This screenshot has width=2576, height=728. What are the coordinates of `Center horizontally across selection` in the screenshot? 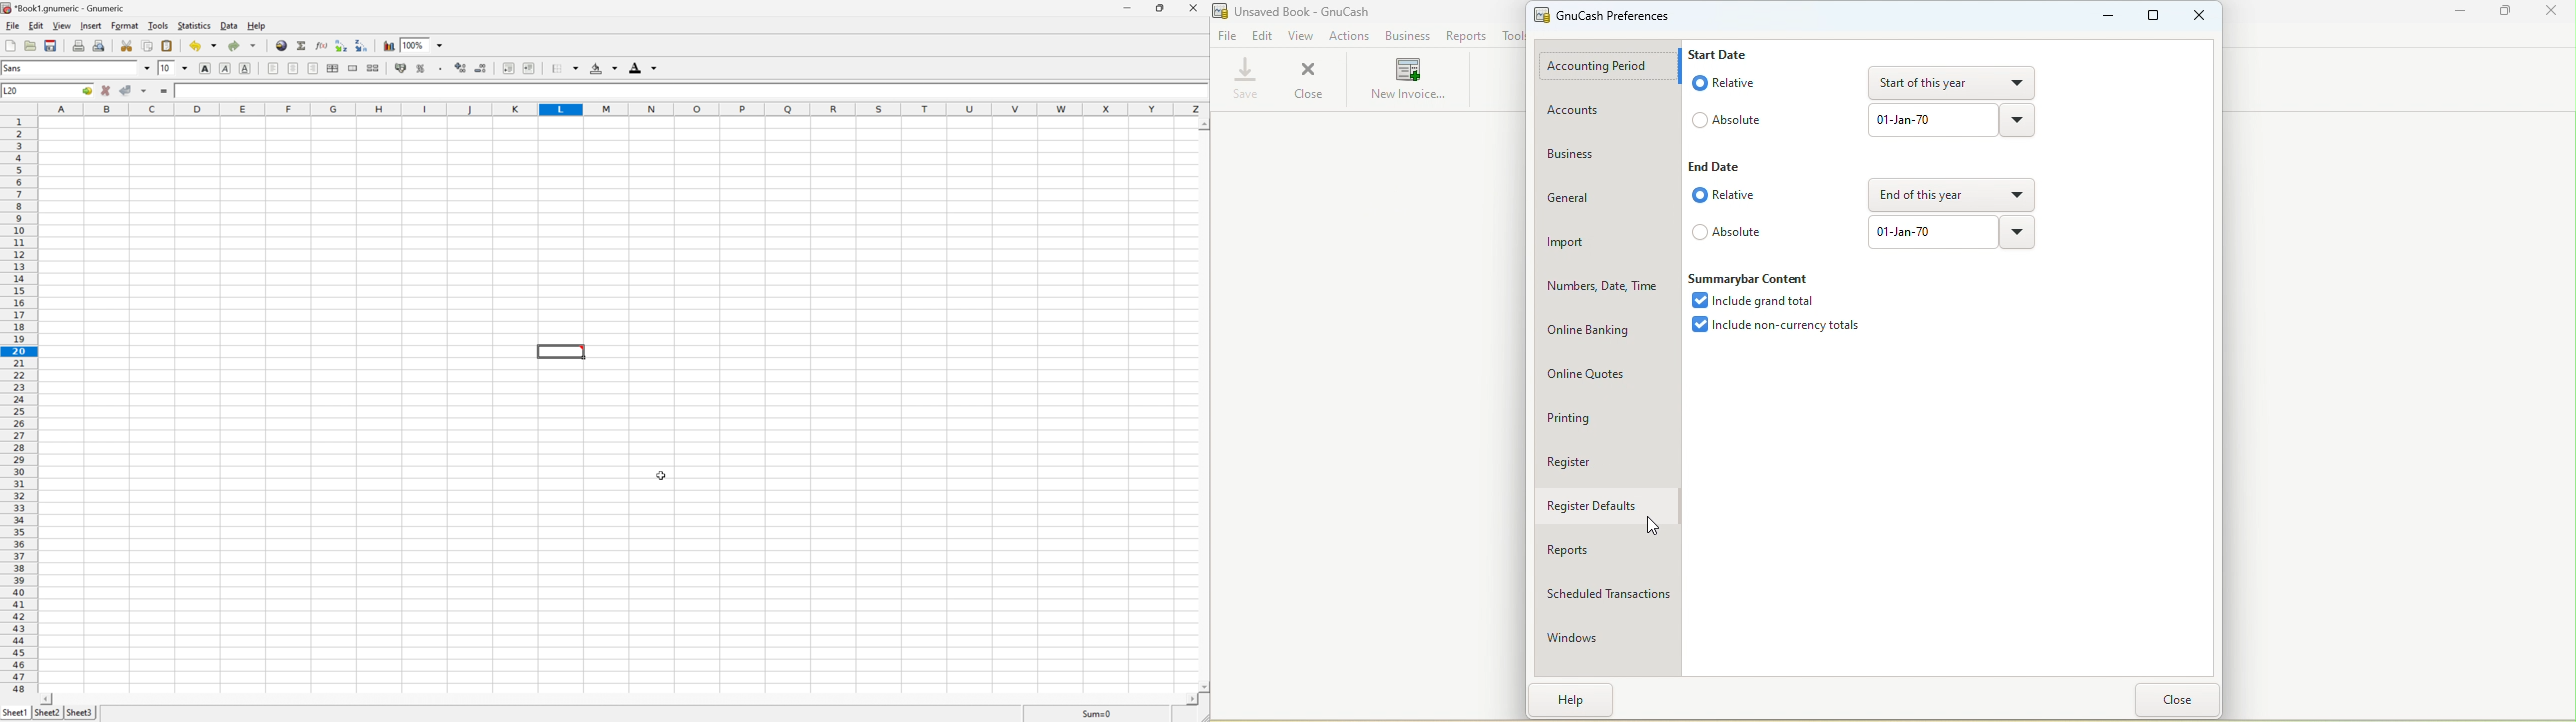 It's located at (332, 68).